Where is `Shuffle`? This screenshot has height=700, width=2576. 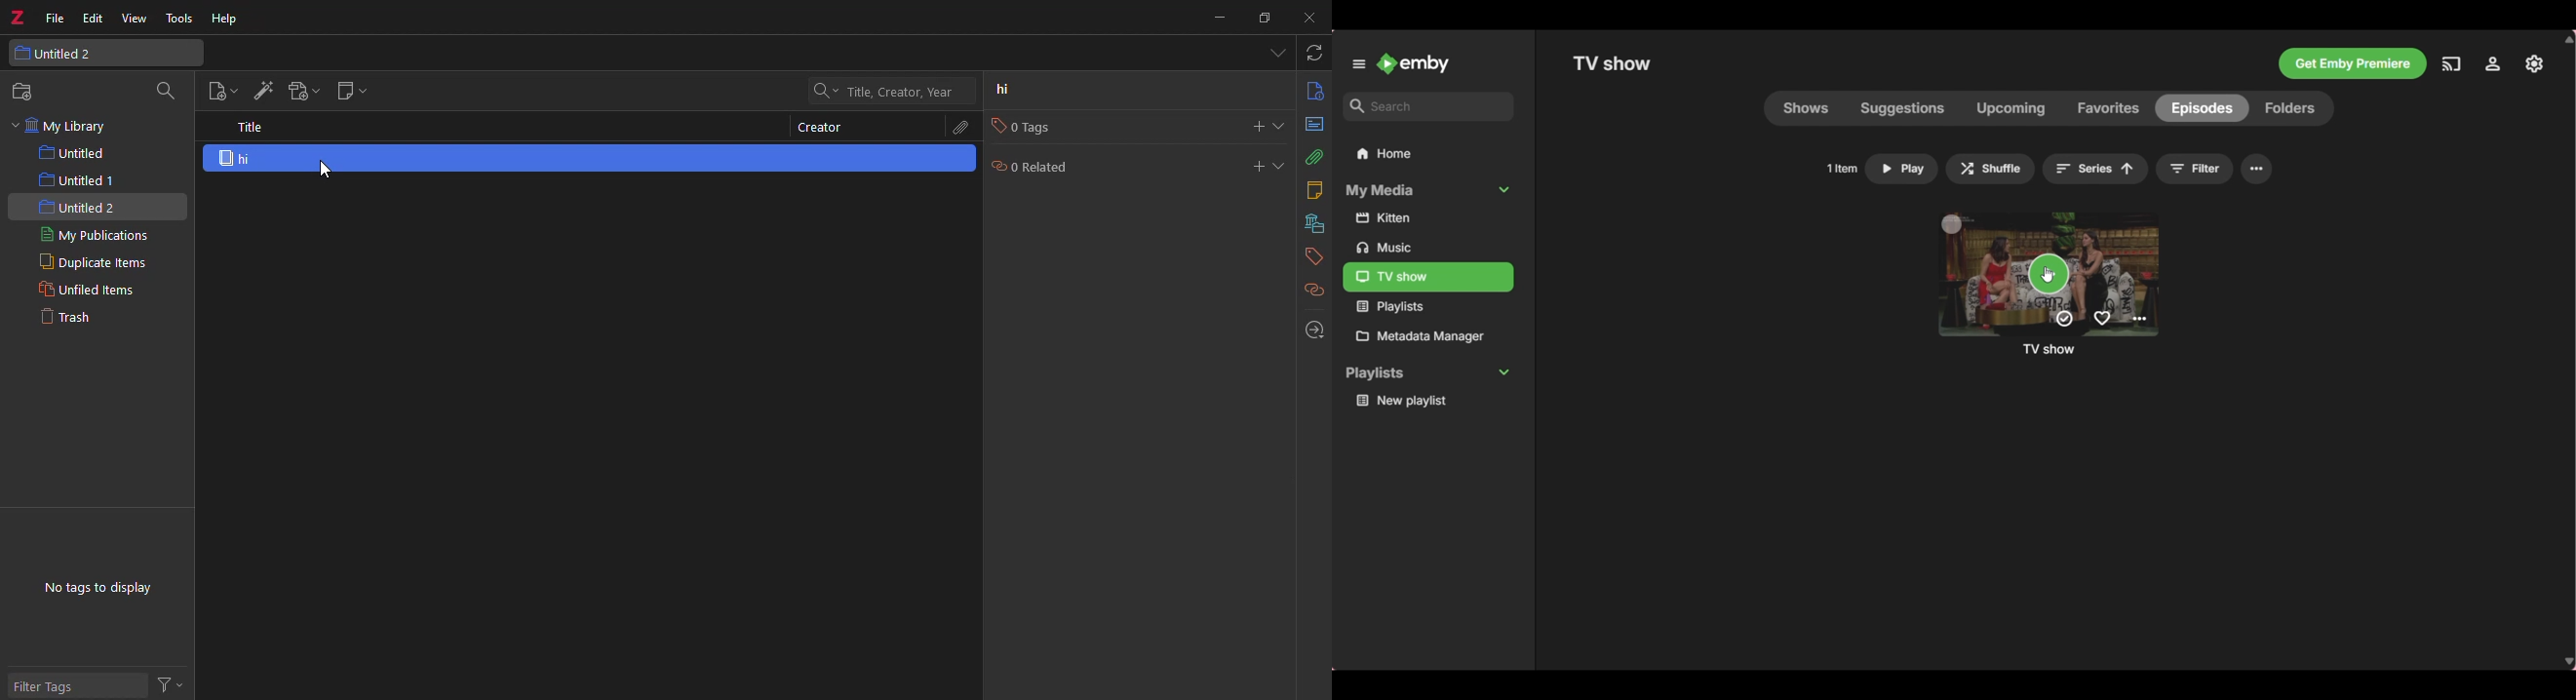
Shuffle is located at coordinates (1991, 169).